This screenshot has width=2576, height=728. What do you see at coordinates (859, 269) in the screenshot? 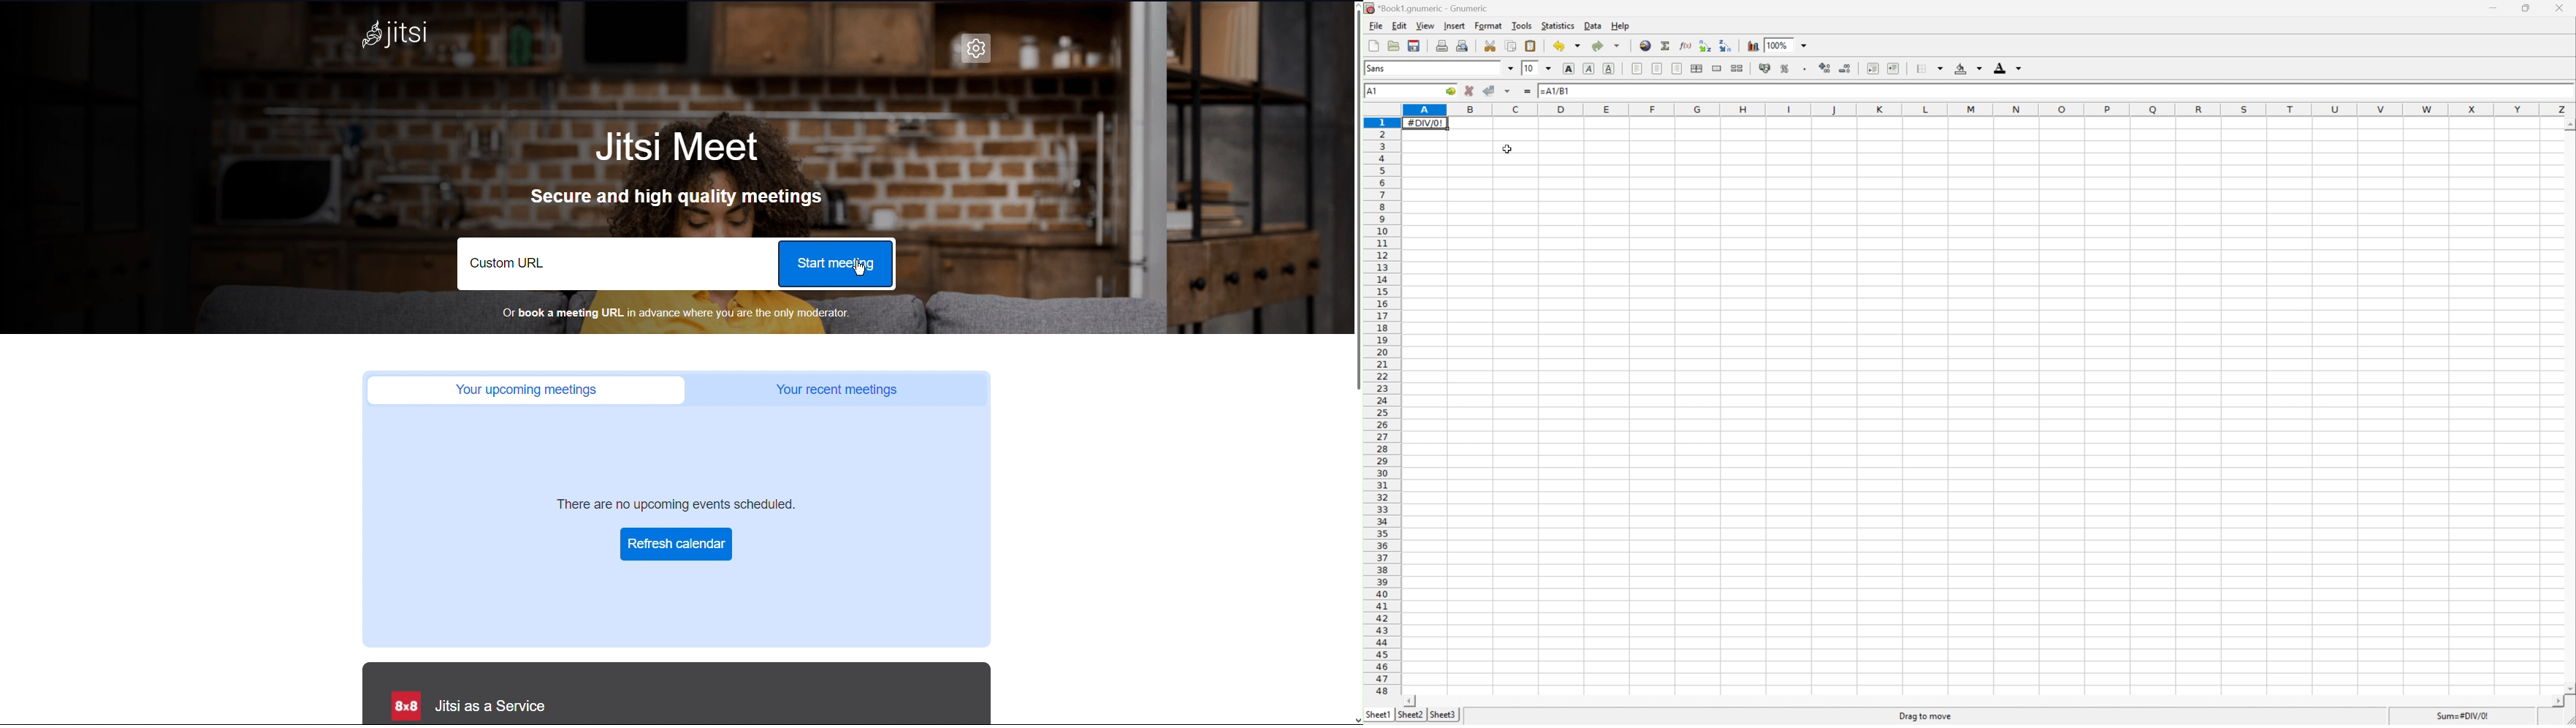
I see `Cursor` at bounding box center [859, 269].